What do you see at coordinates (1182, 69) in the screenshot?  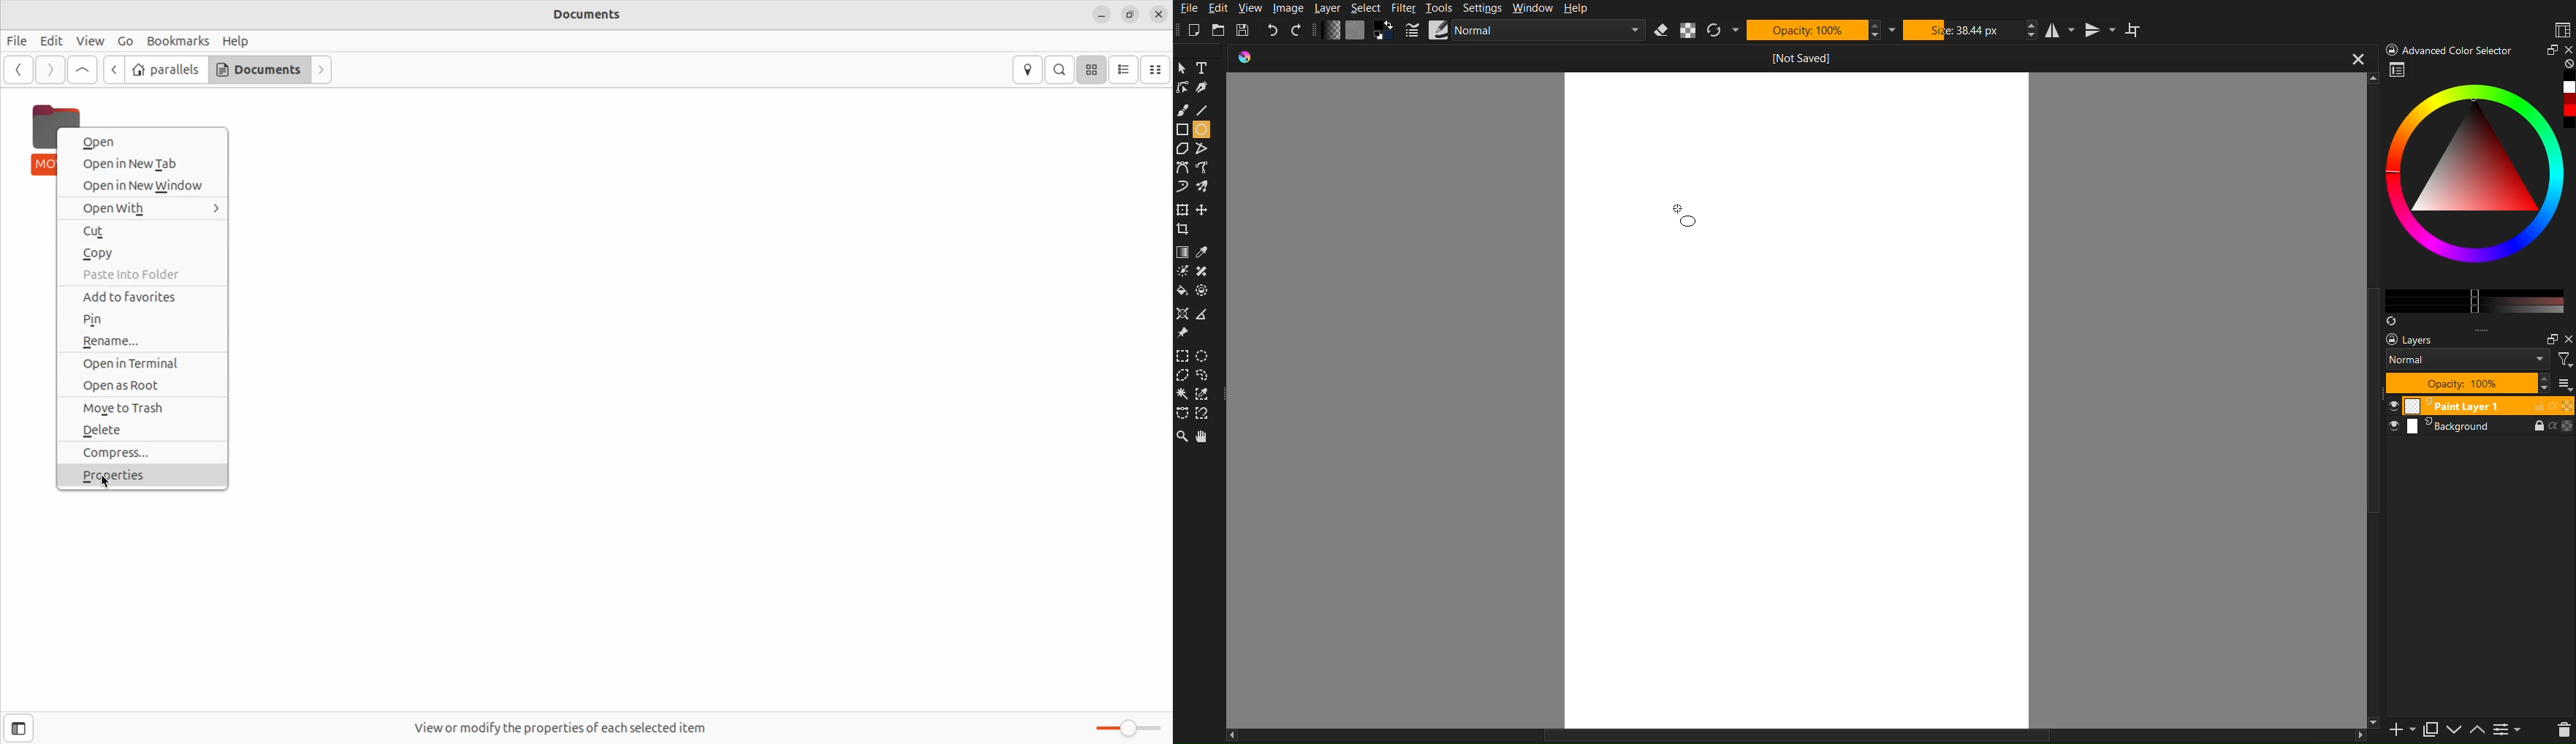 I see `Cursor` at bounding box center [1182, 69].